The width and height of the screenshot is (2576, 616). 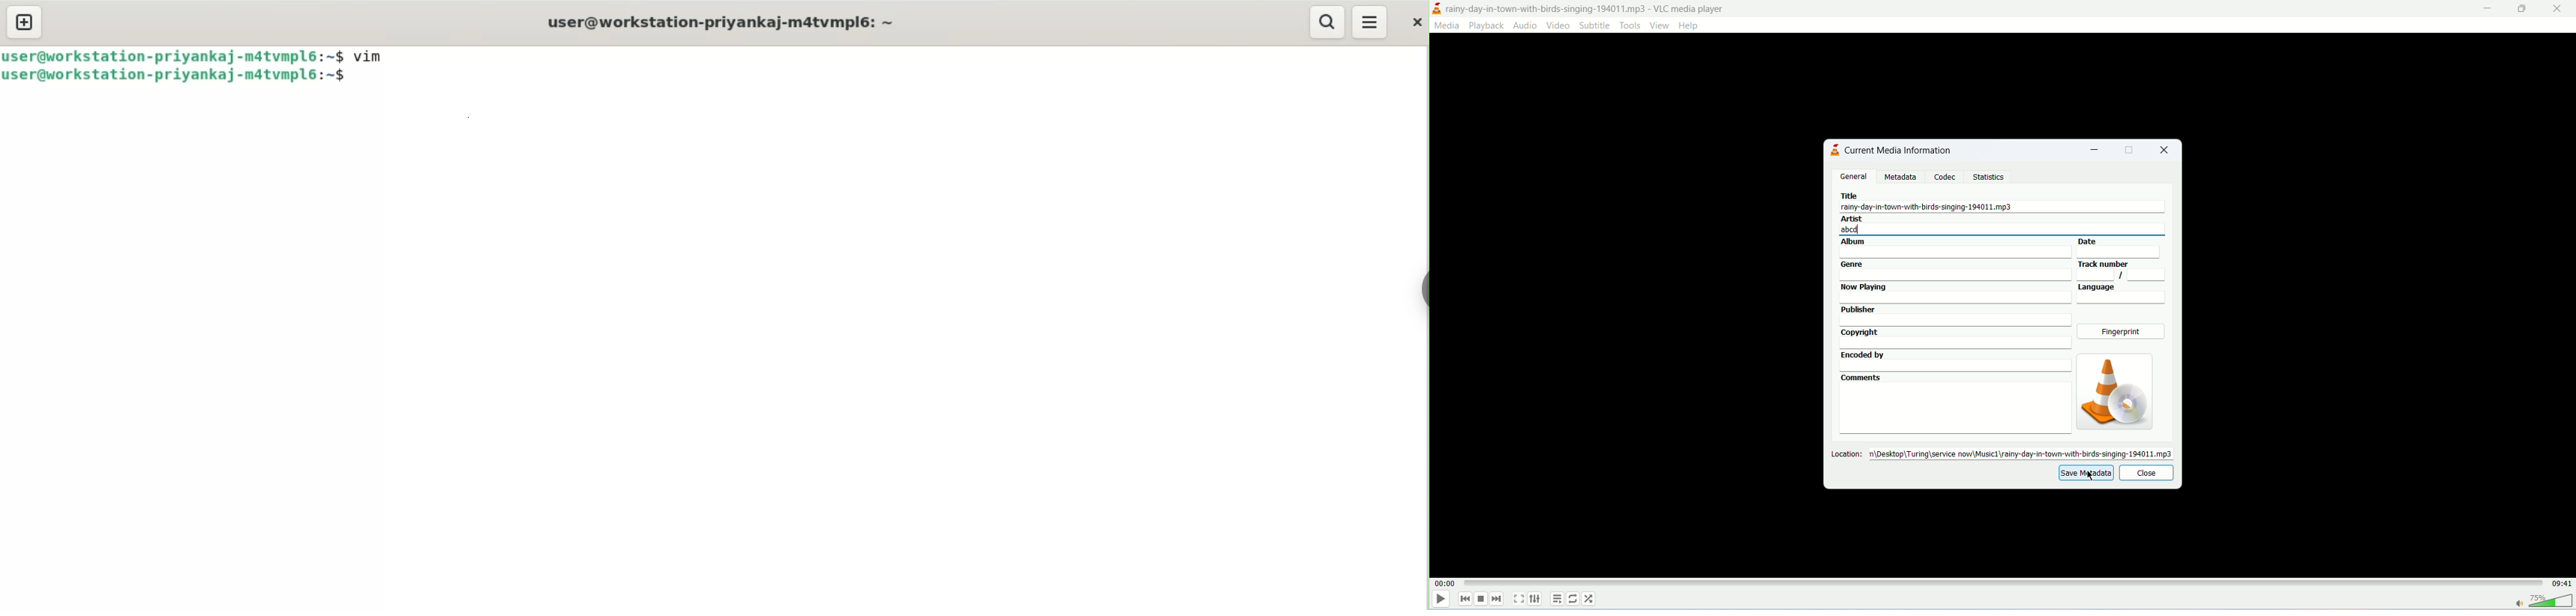 I want to click on title, so click(x=1589, y=8).